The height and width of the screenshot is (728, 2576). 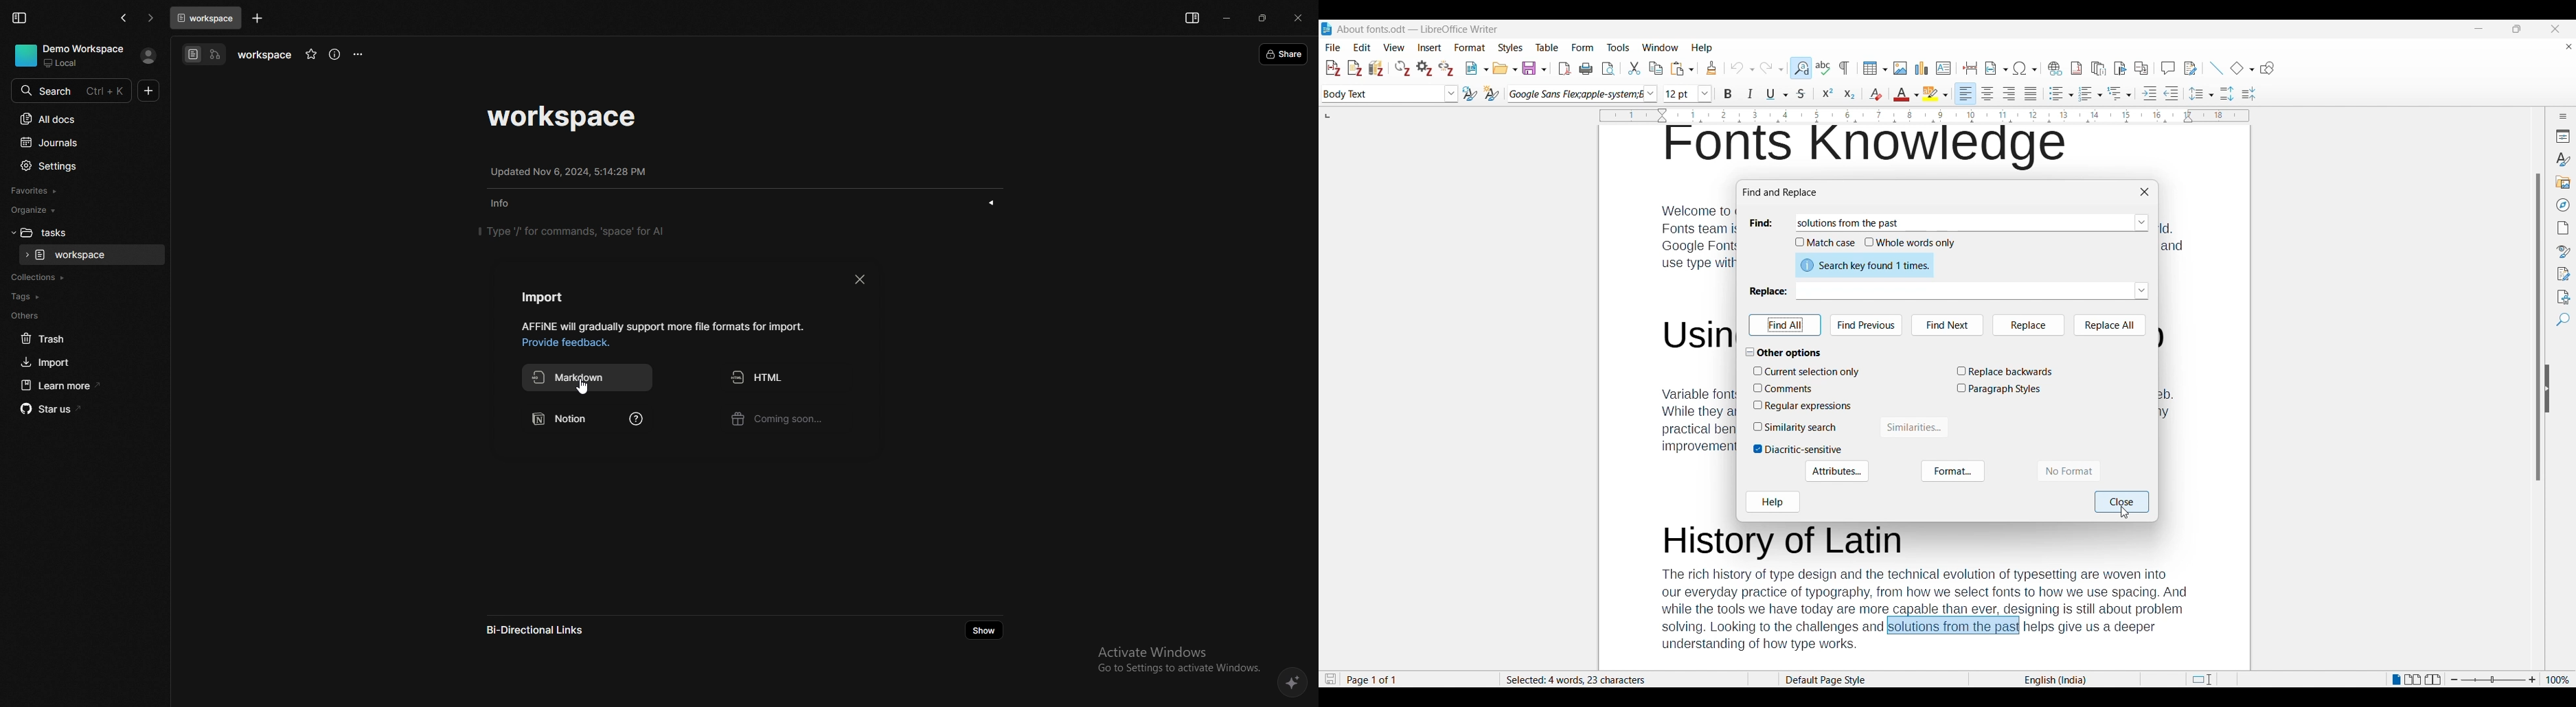 I want to click on Style inspector, so click(x=2562, y=252).